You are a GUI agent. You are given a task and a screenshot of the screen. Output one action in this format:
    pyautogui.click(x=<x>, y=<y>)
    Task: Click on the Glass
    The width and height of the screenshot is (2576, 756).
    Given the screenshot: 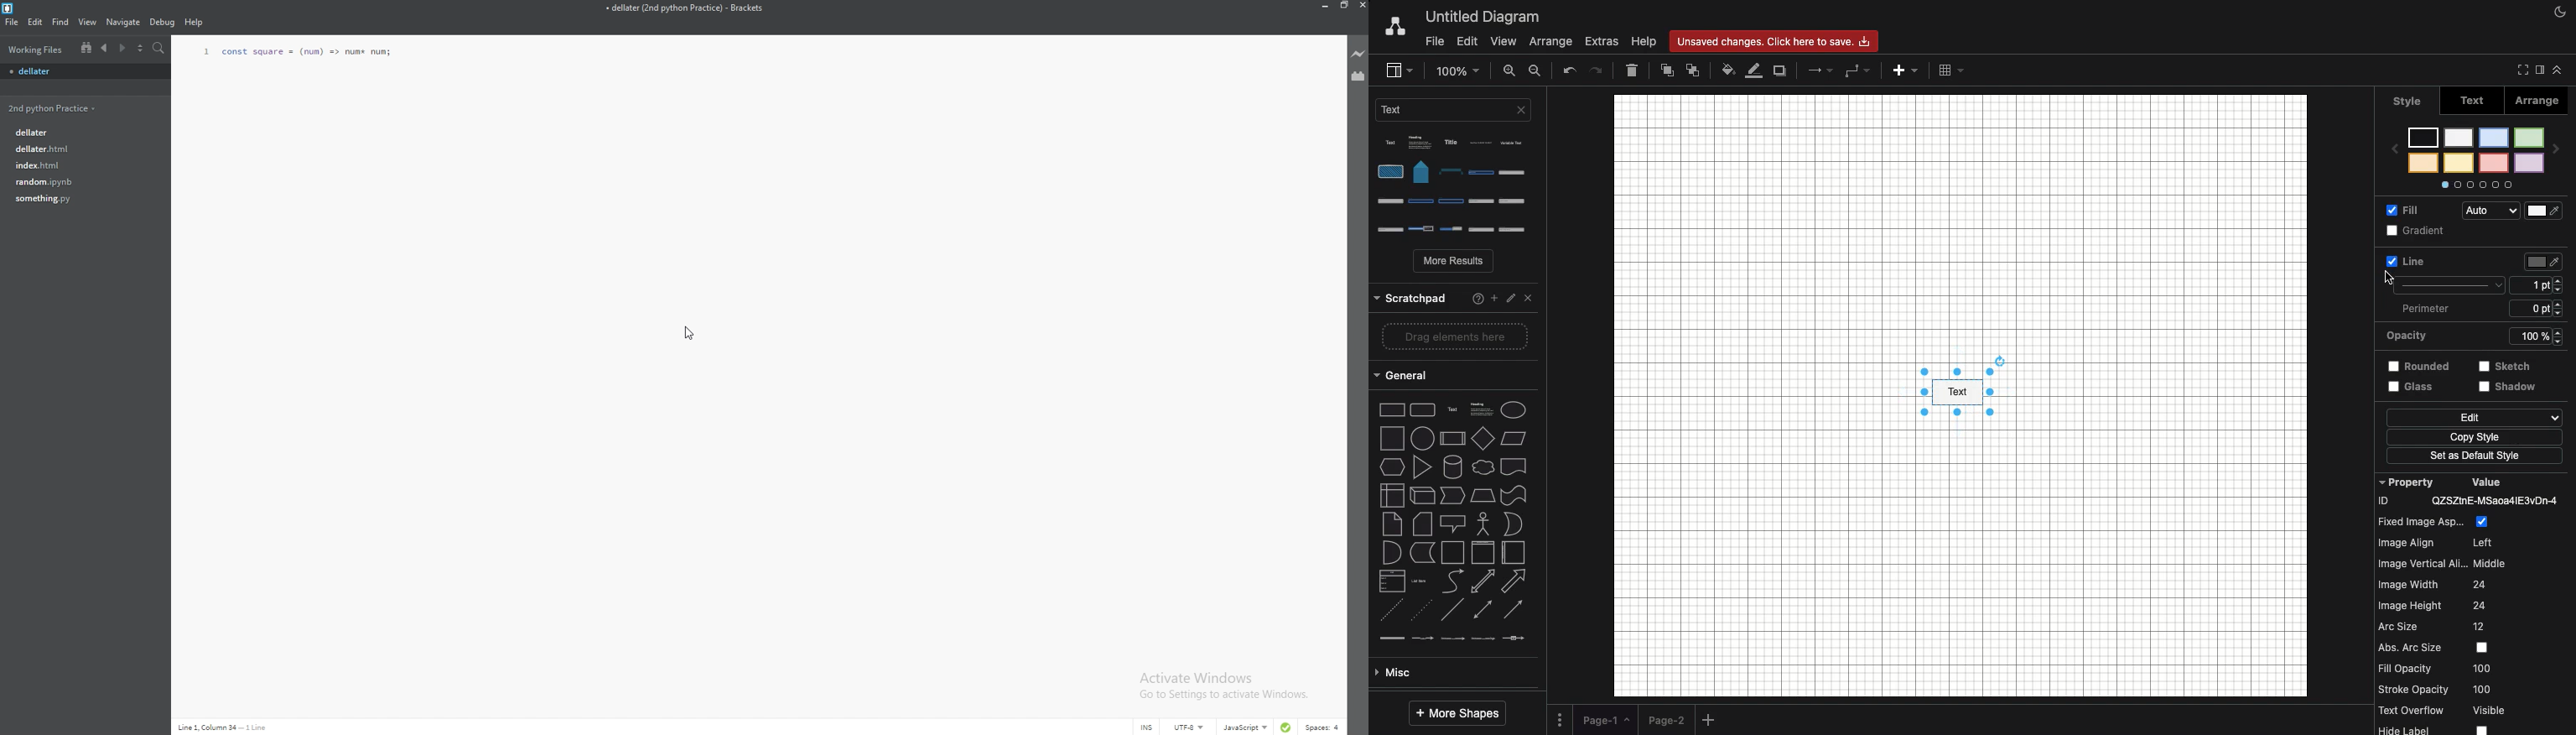 What is the action you would take?
    pyautogui.click(x=2412, y=368)
    